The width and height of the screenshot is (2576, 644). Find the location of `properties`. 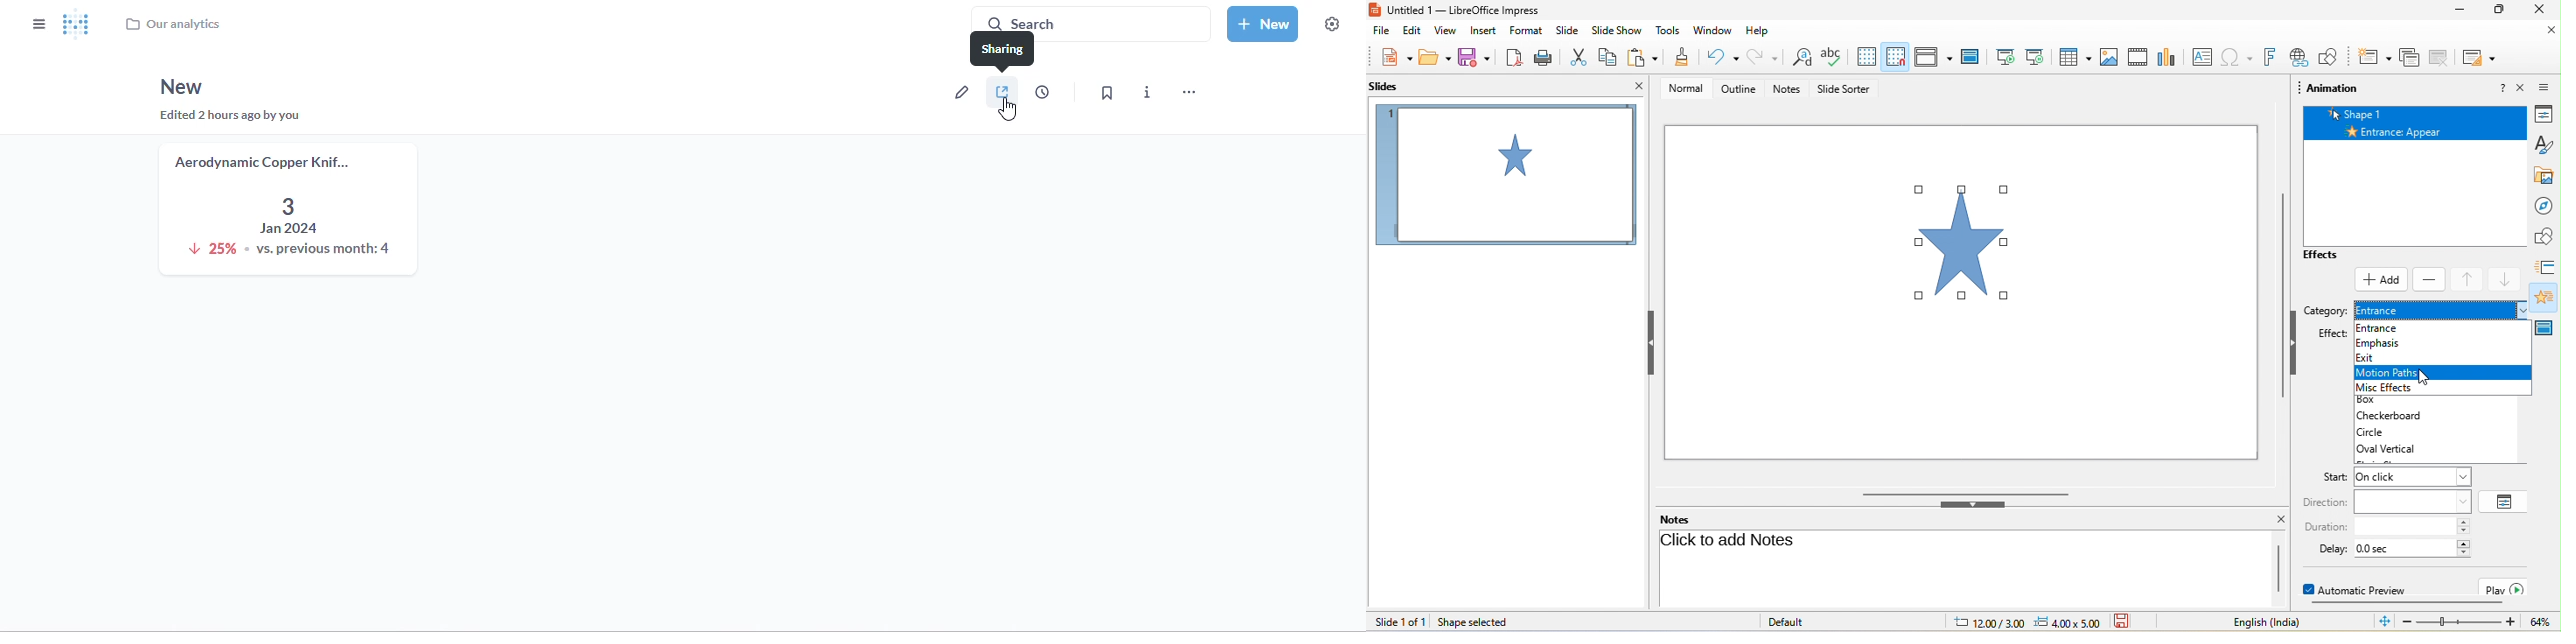

properties is located at coordinates (2549, 114).